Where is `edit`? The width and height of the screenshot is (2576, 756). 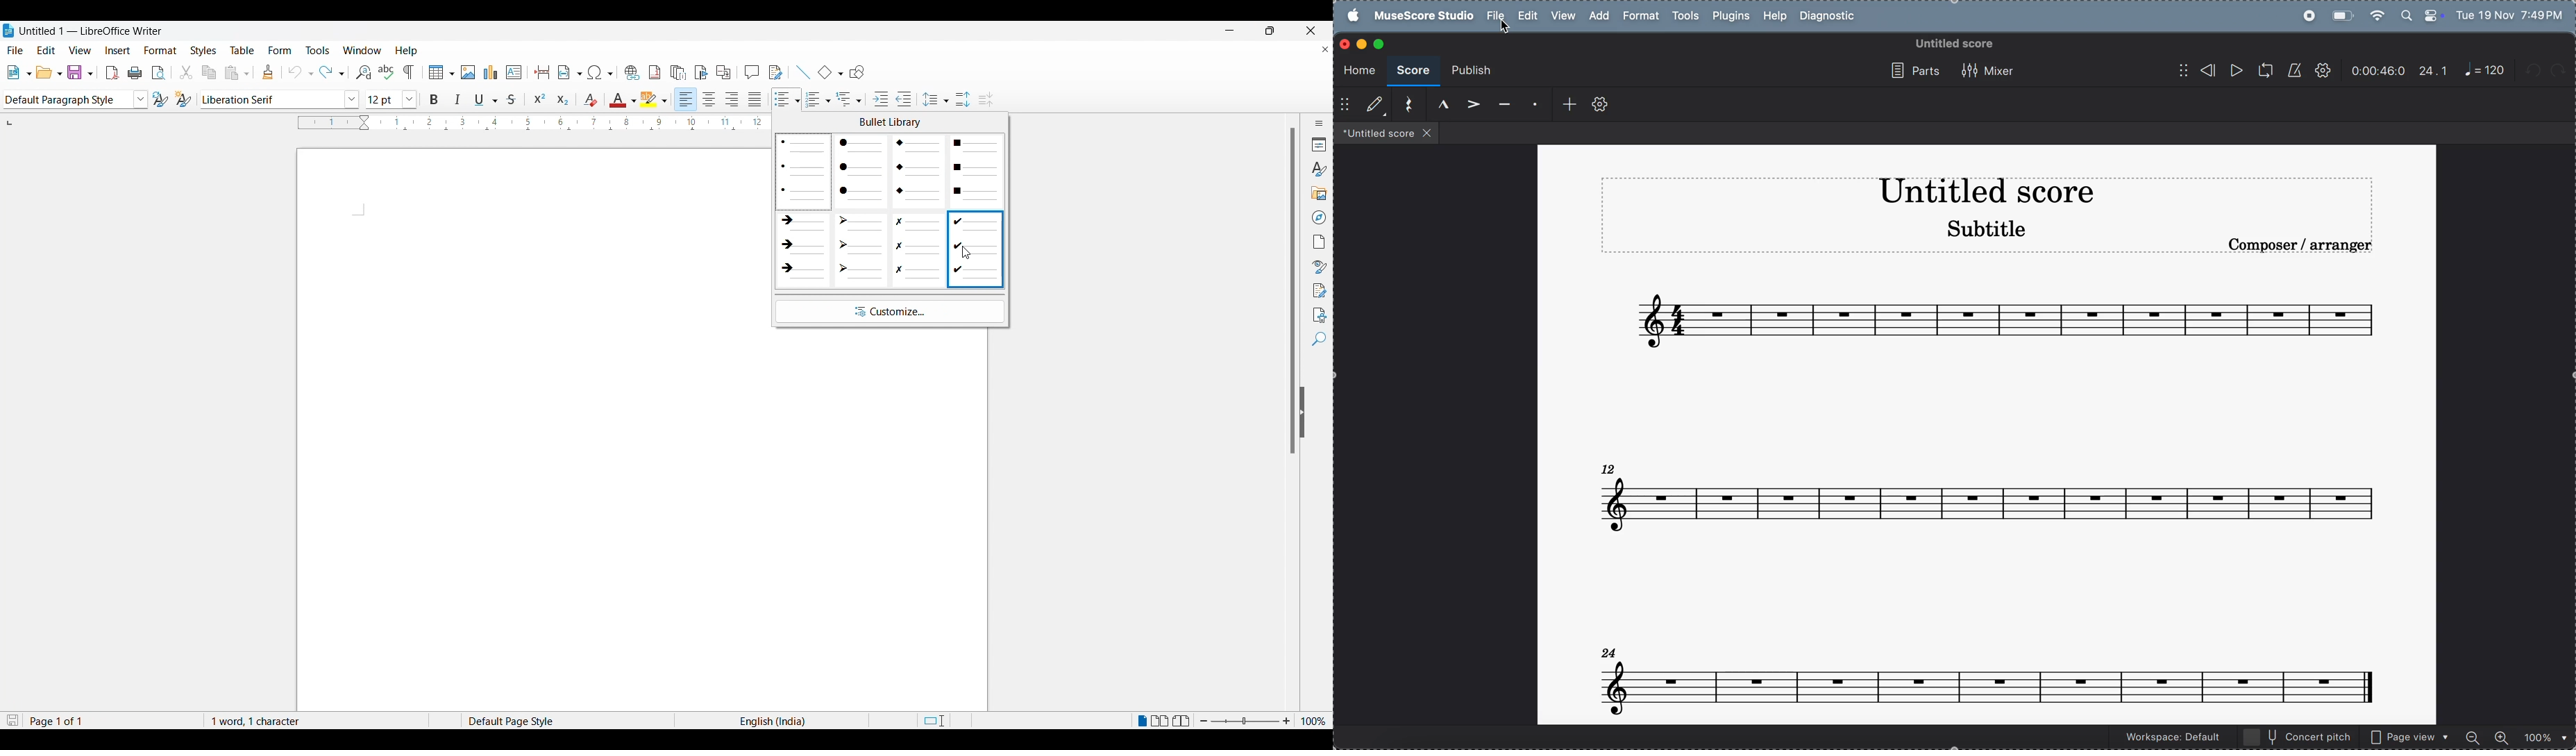 edit is located at coordinates (1528, 16).